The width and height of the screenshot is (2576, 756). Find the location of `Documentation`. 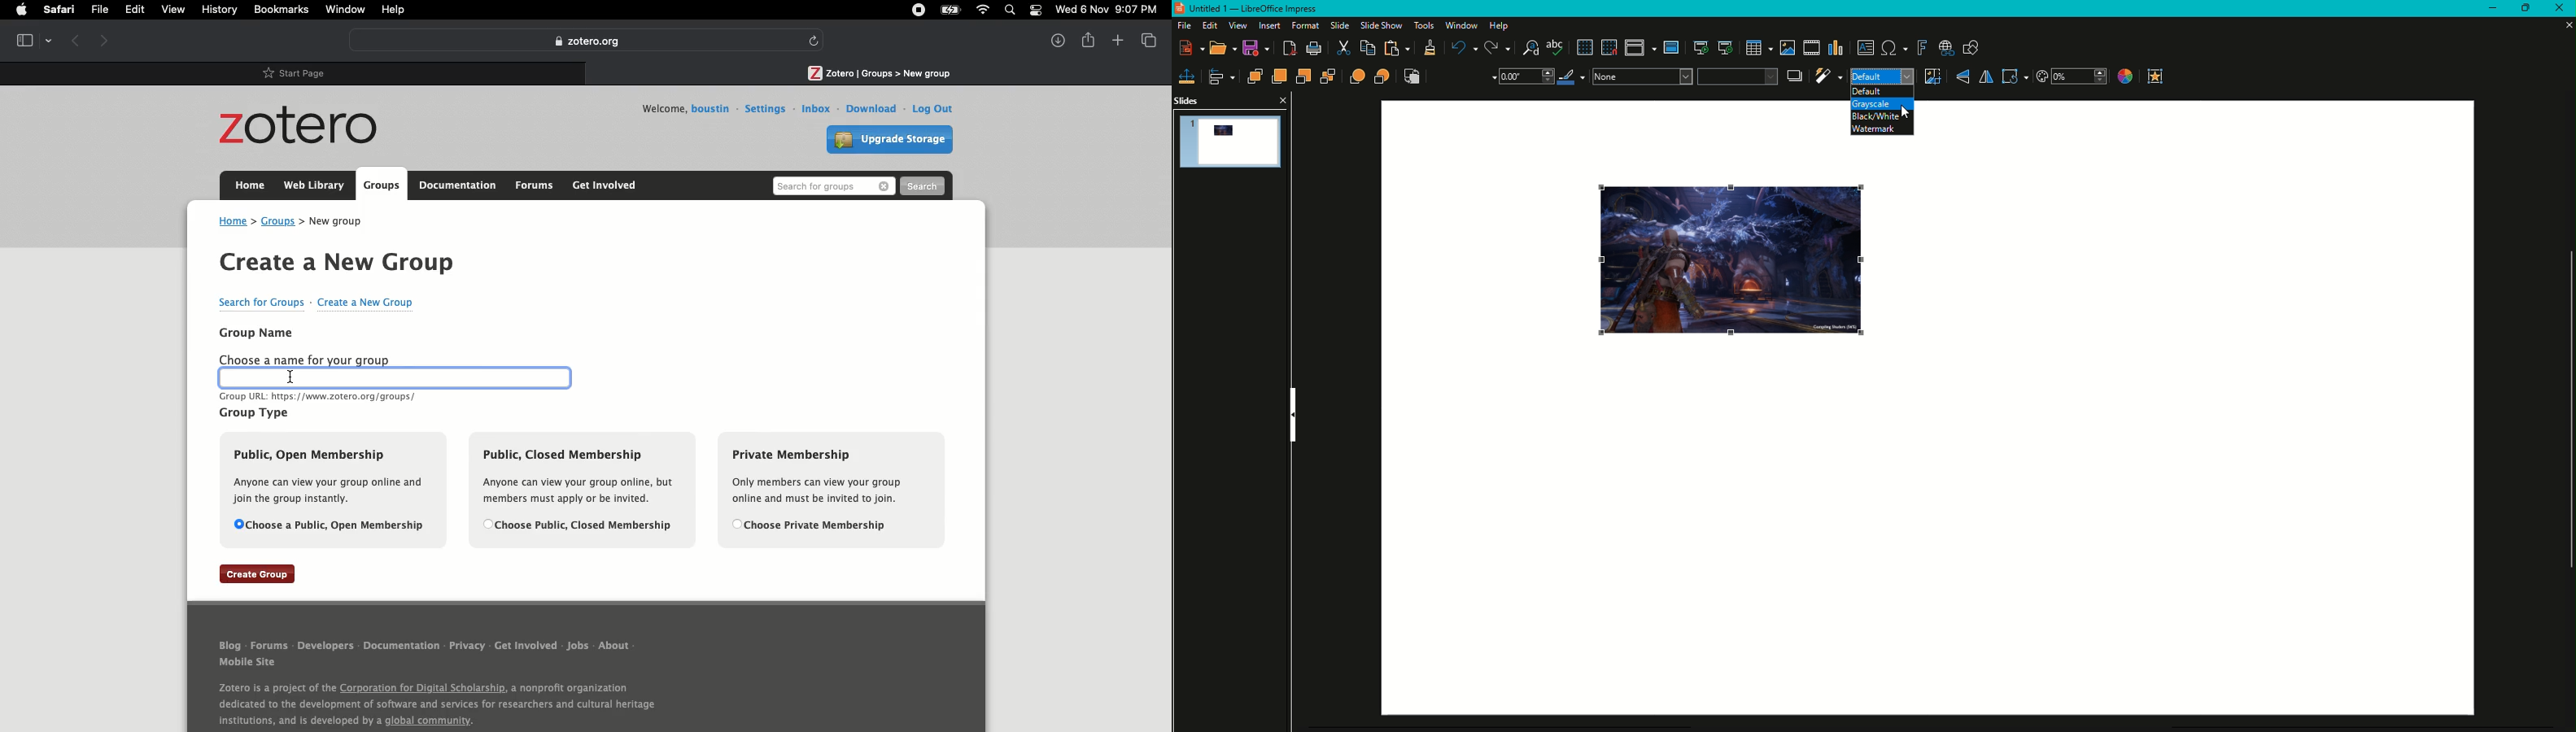

Documentation is located at coordinates (458, 185).